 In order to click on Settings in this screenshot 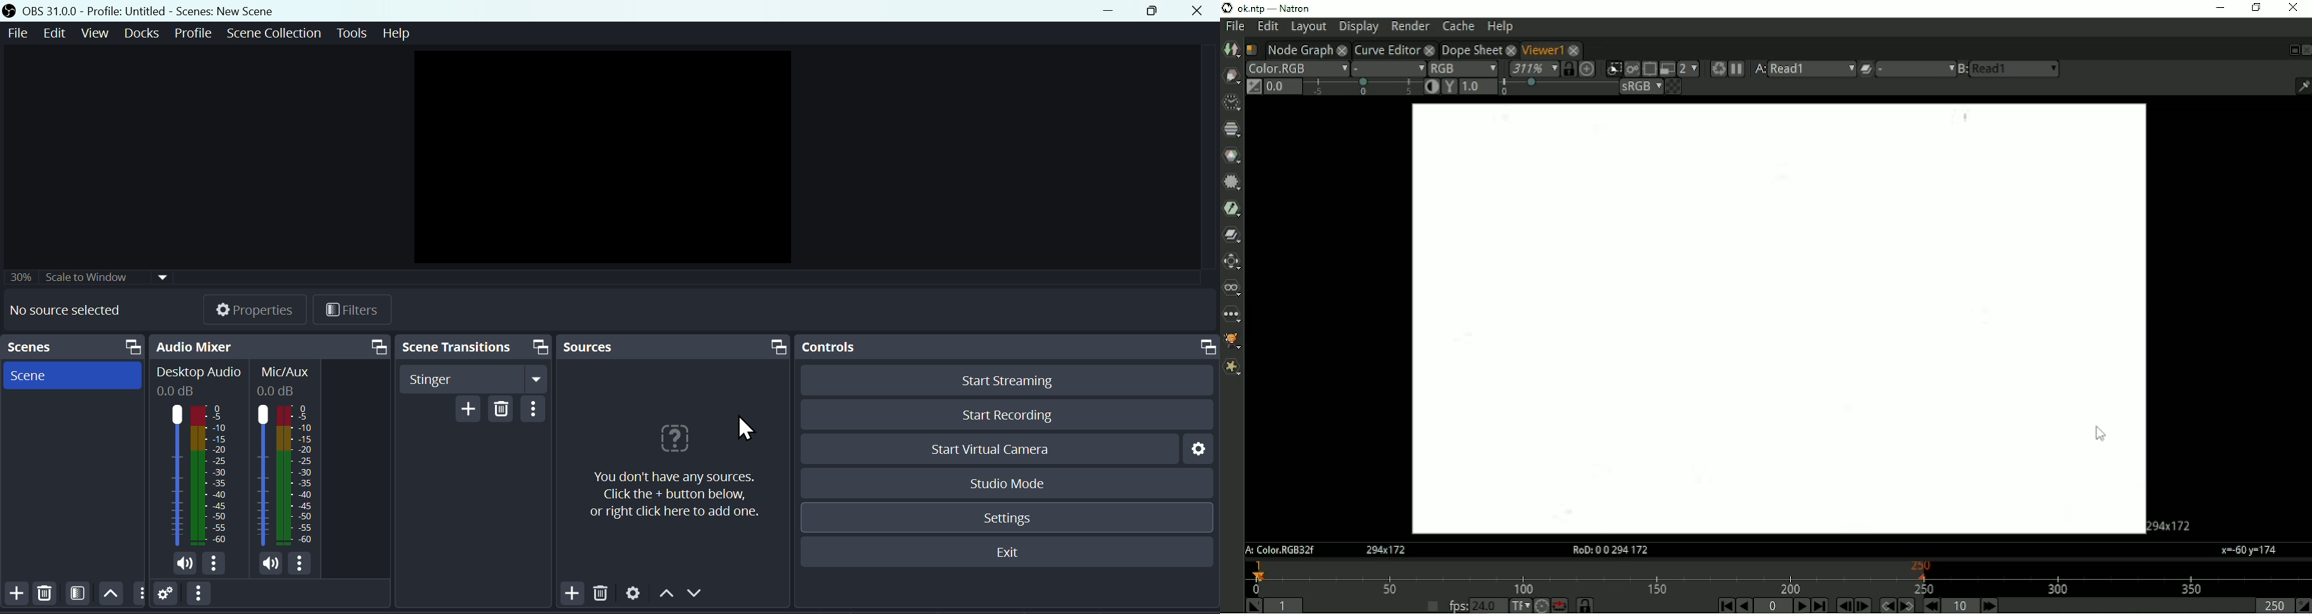, I will do `click(1196, 449)`.